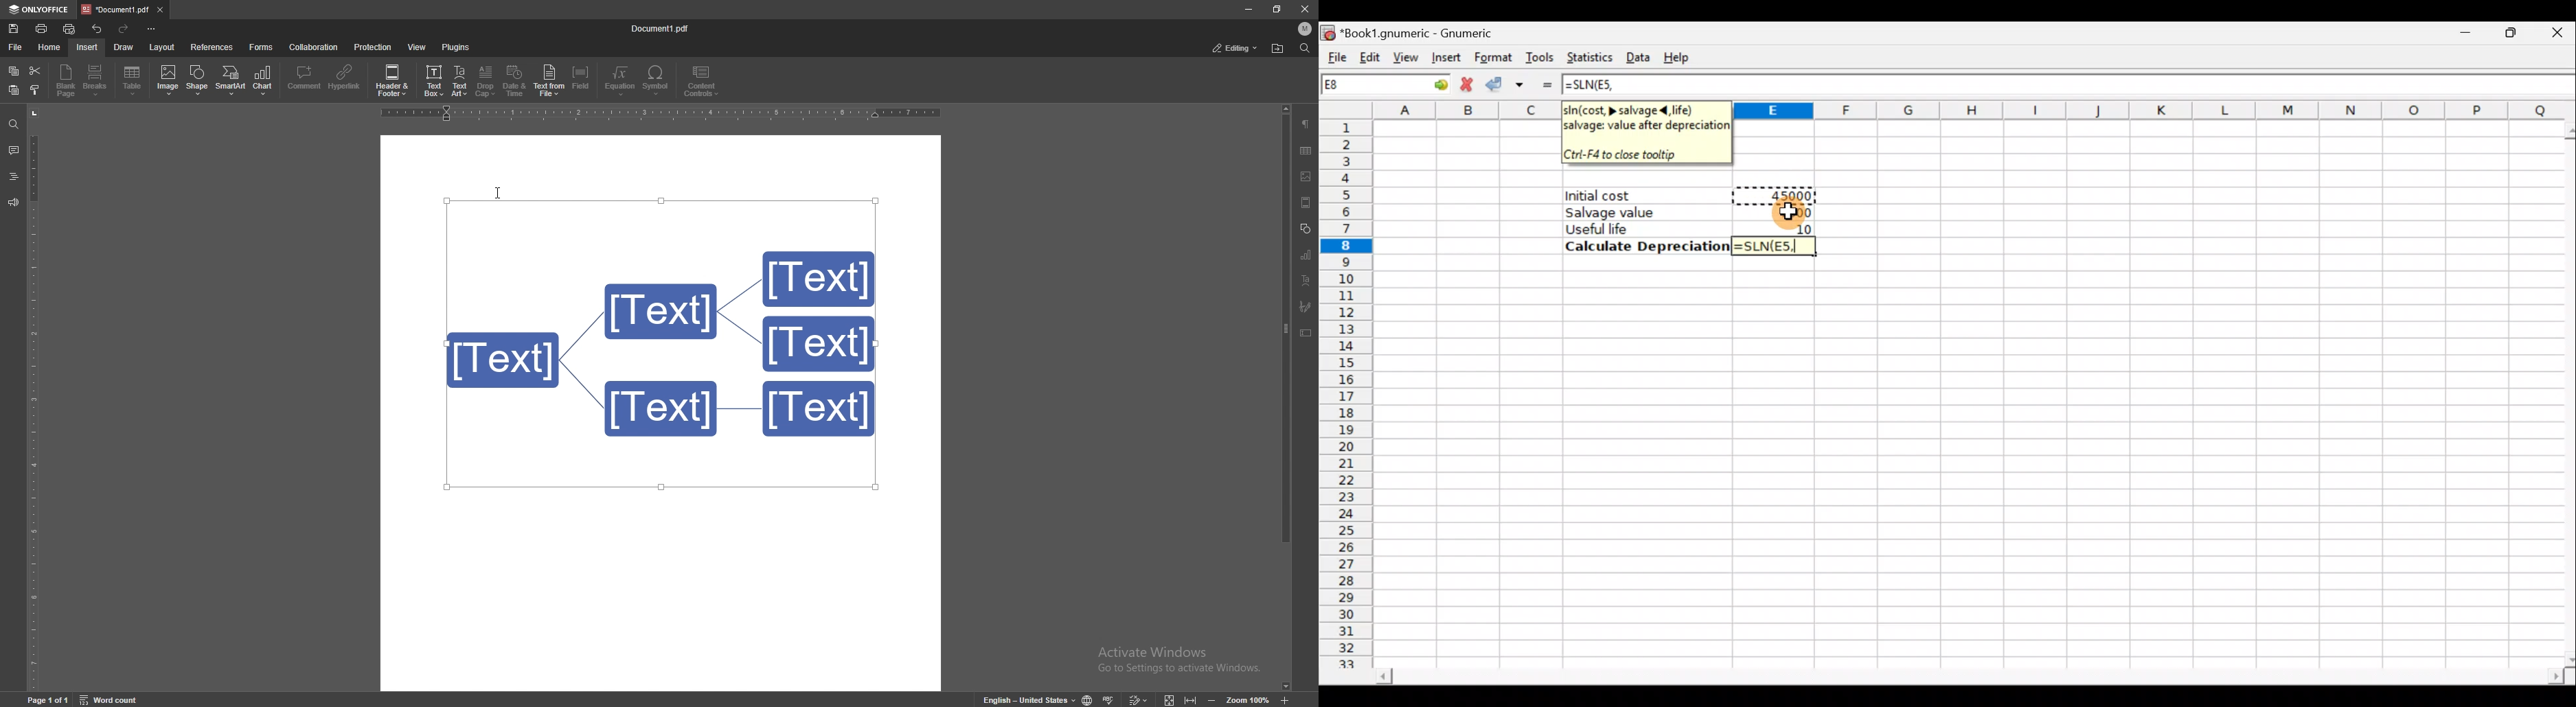 This screenshot has width=2576, height=728. Describe the element at coordinates (1956, 673) in the screenshot. I see `Scroll bar` at that location.